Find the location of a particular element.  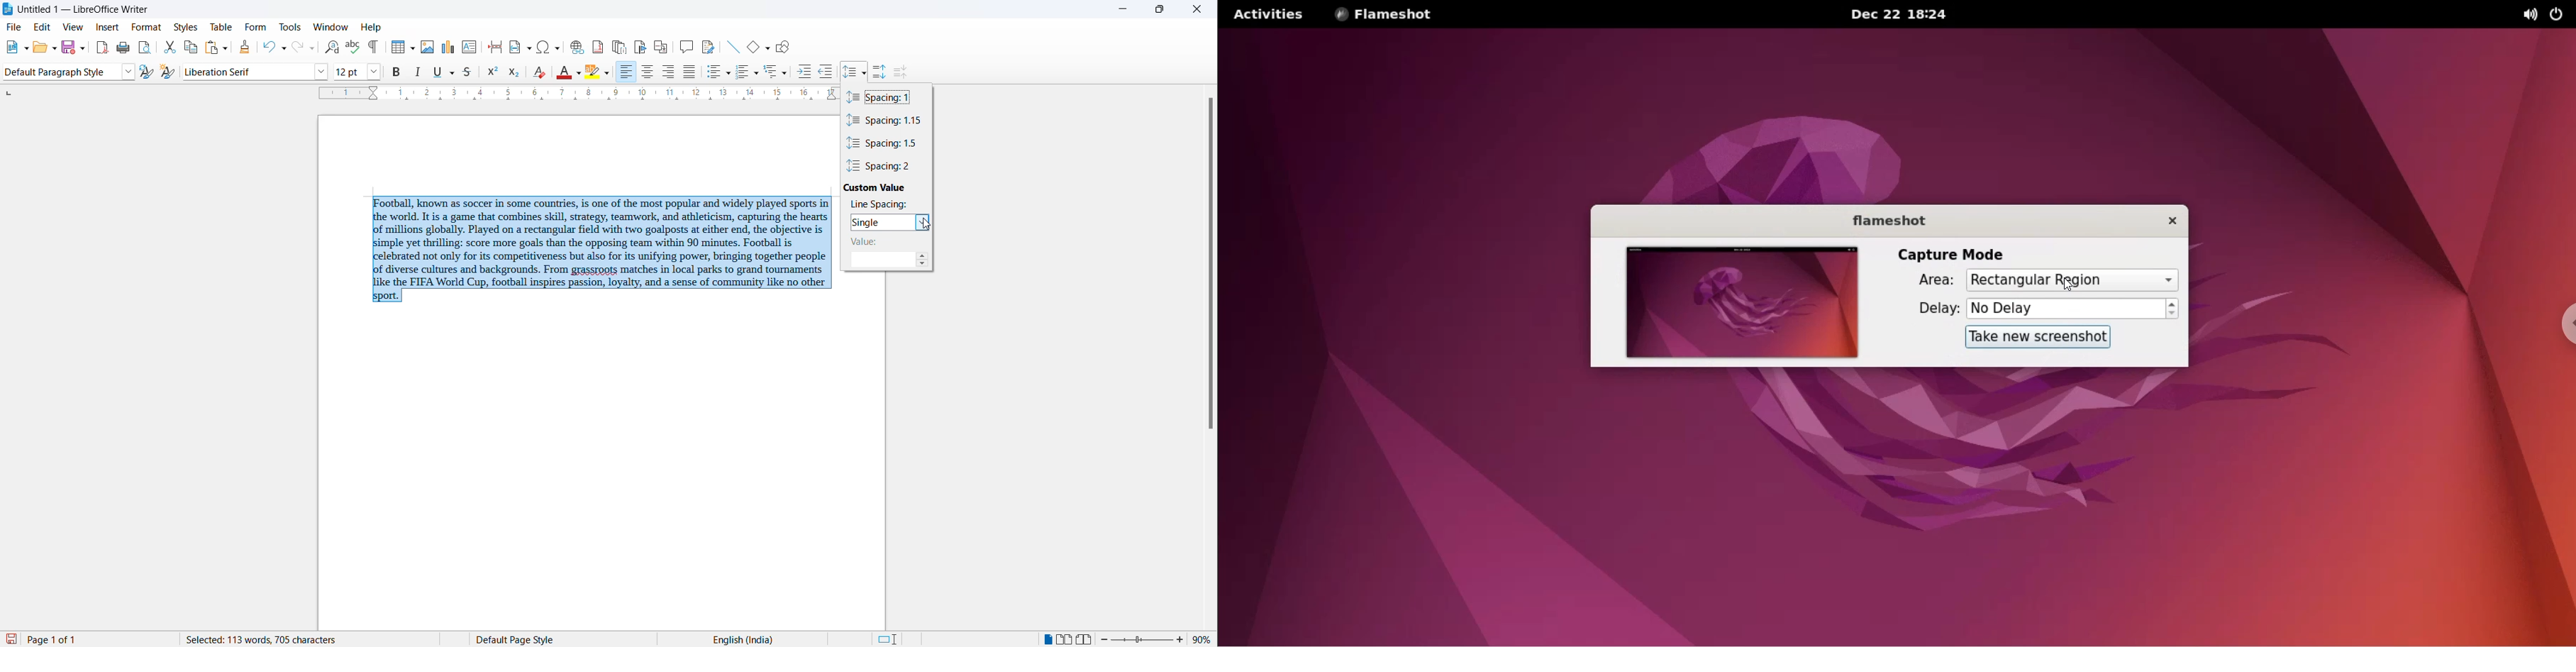

decrease line spacing is located at coordinates (921, 265).